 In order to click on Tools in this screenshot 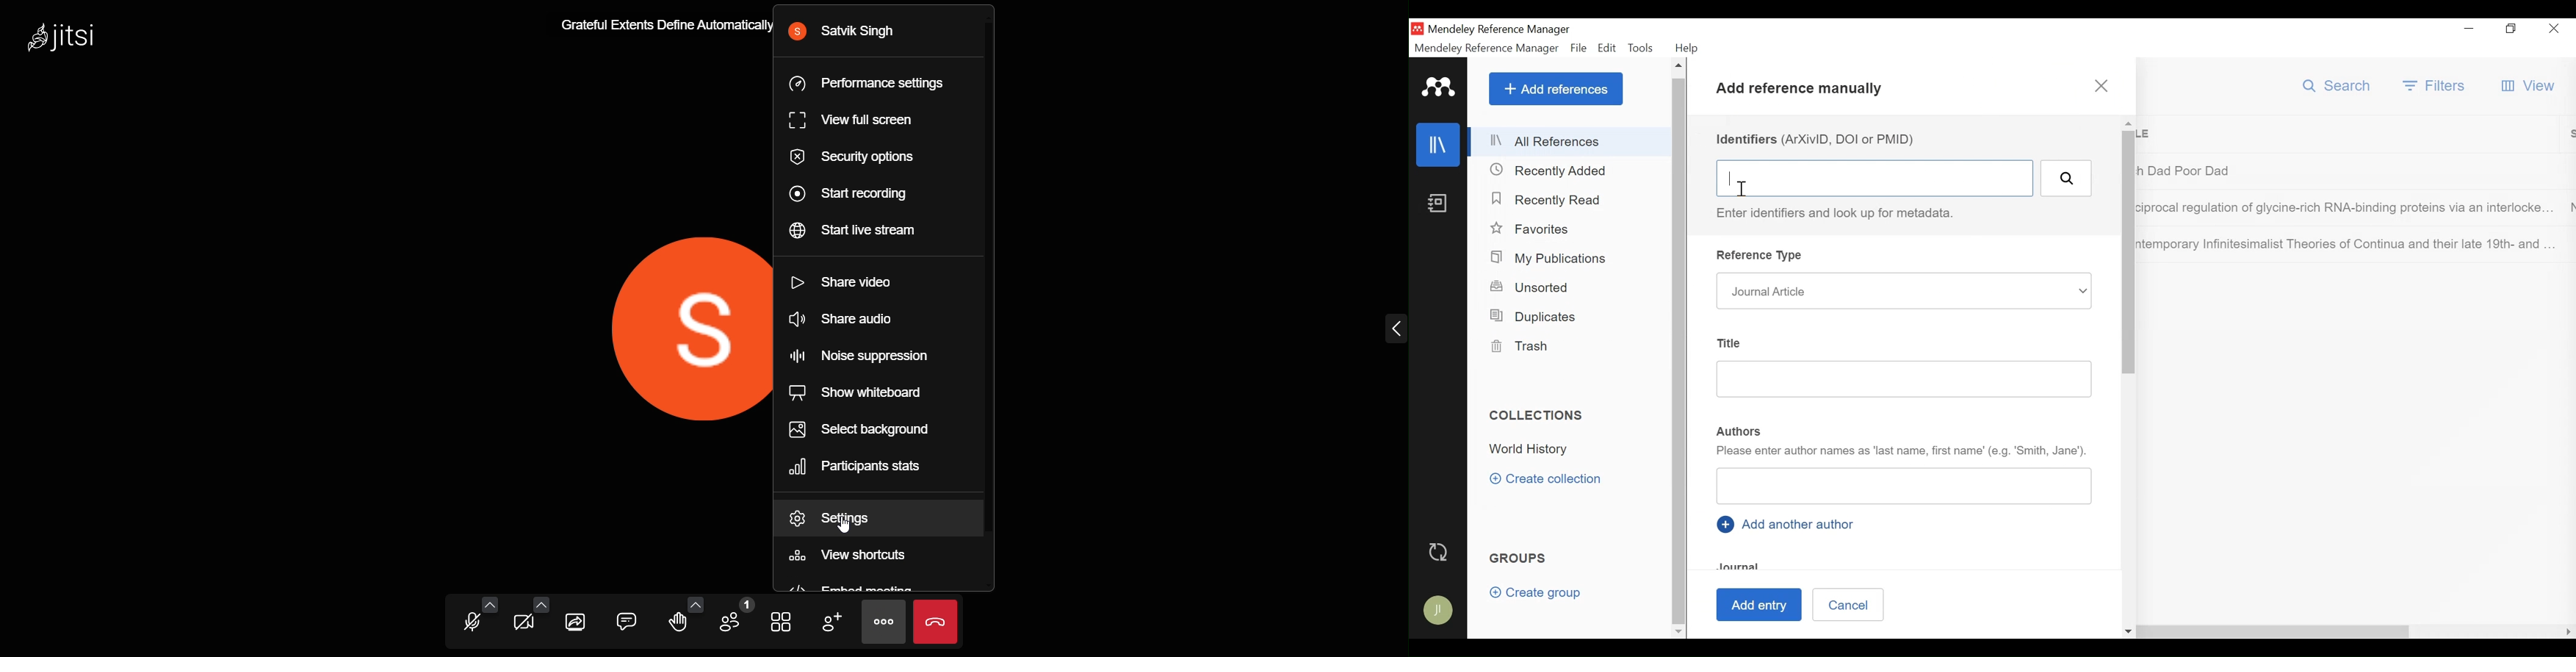, I will do `click(1642, 46)`.